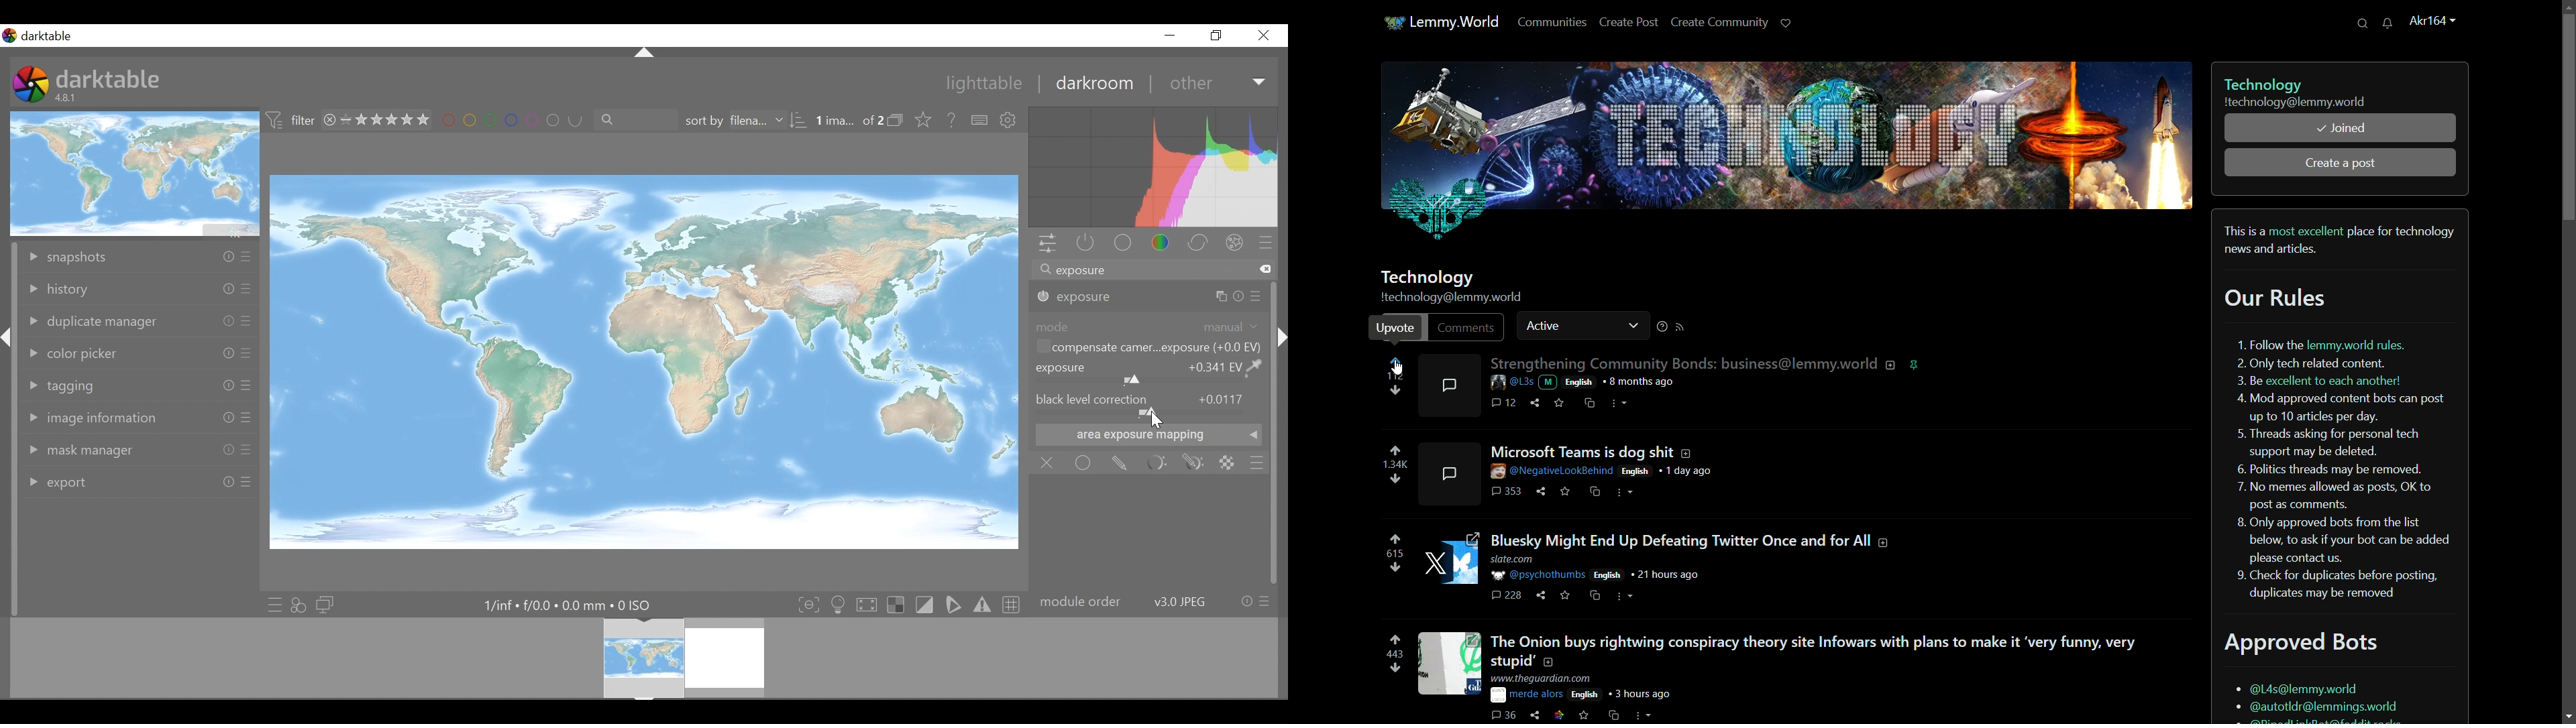 The image size is (2576, 728). What do you see at coordinates (299, 603) in the screenshot?
I see `quick access for applying any of styles` at bounding box center [299, 603].